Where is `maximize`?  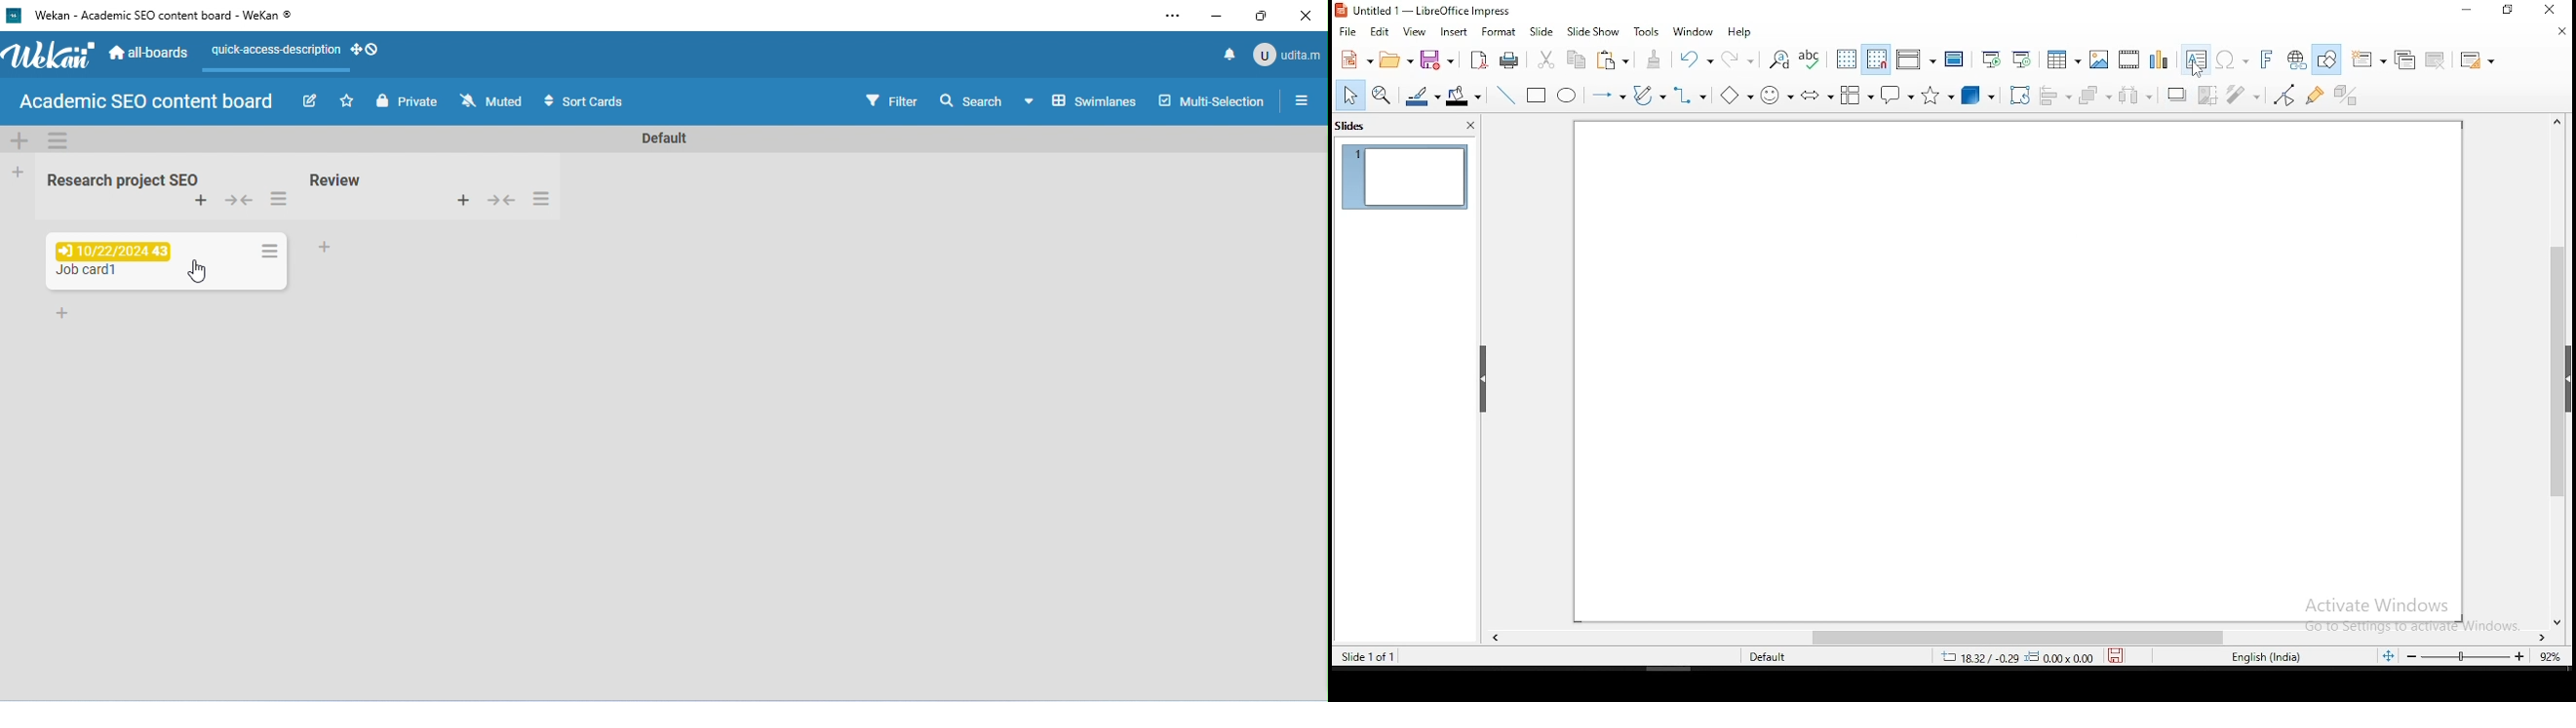
maximize is located at coordinates (1263, 16).